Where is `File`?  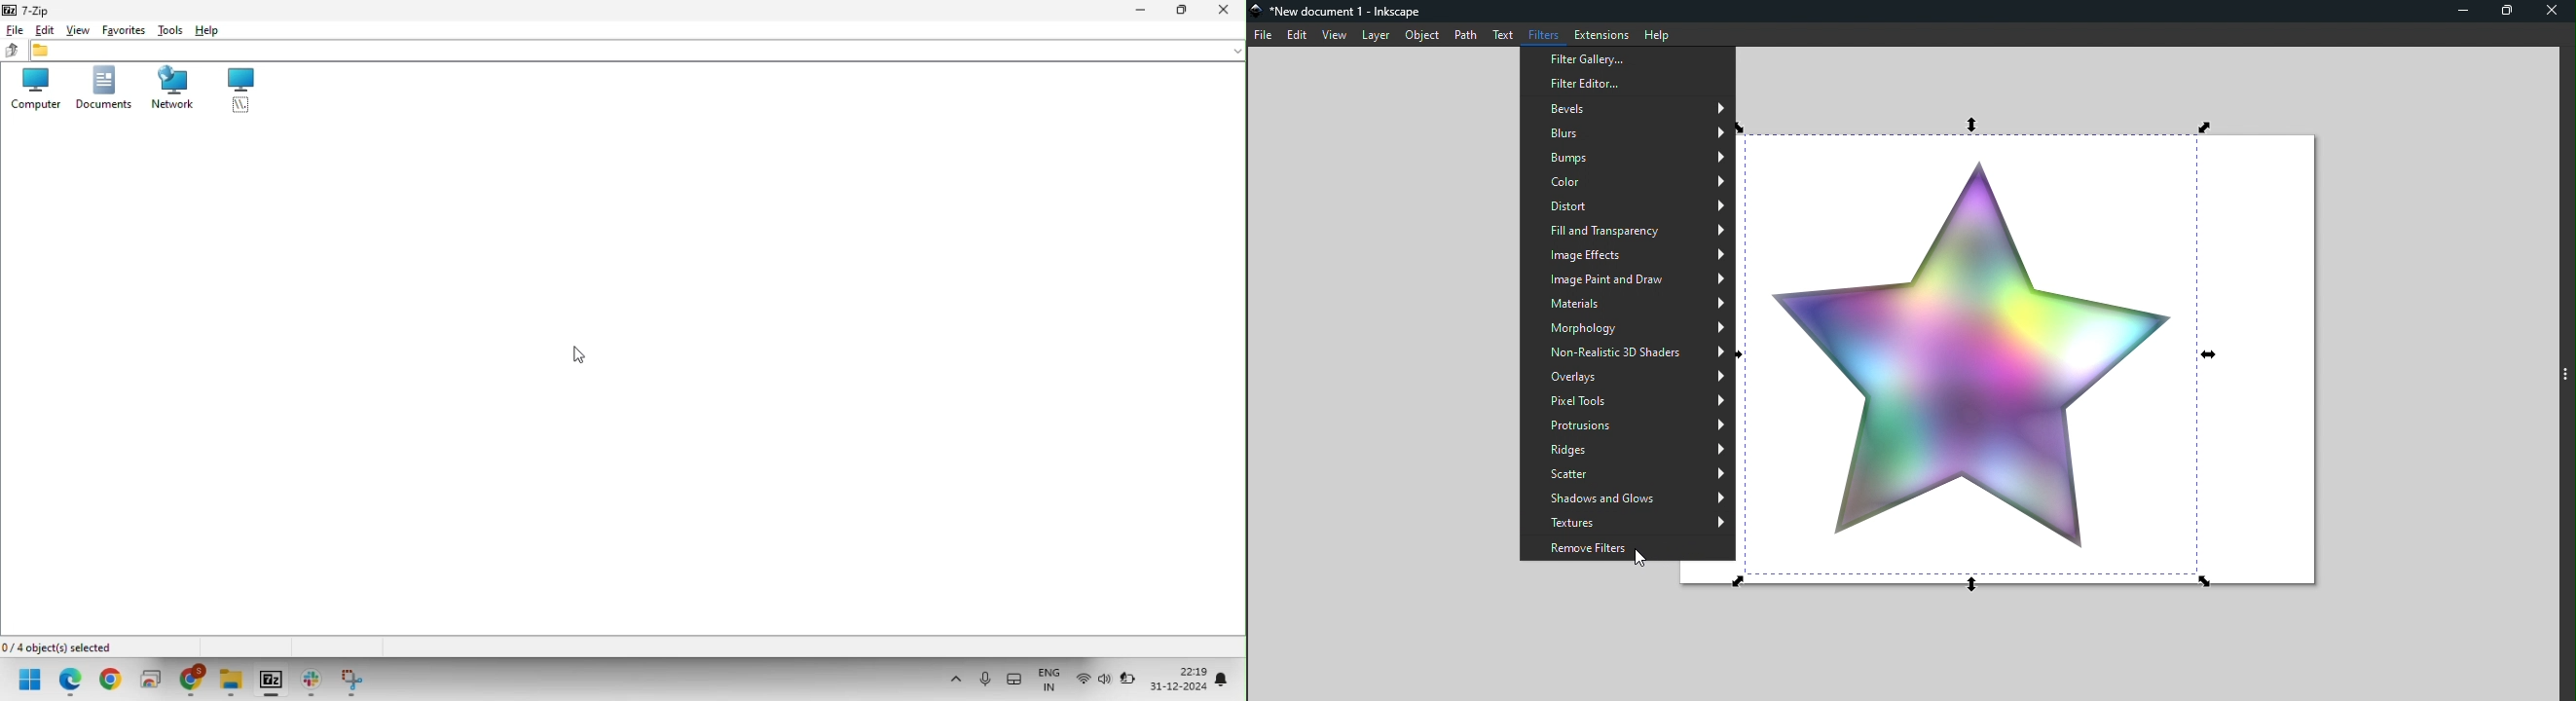
File is located at coordinates (1263, 34).